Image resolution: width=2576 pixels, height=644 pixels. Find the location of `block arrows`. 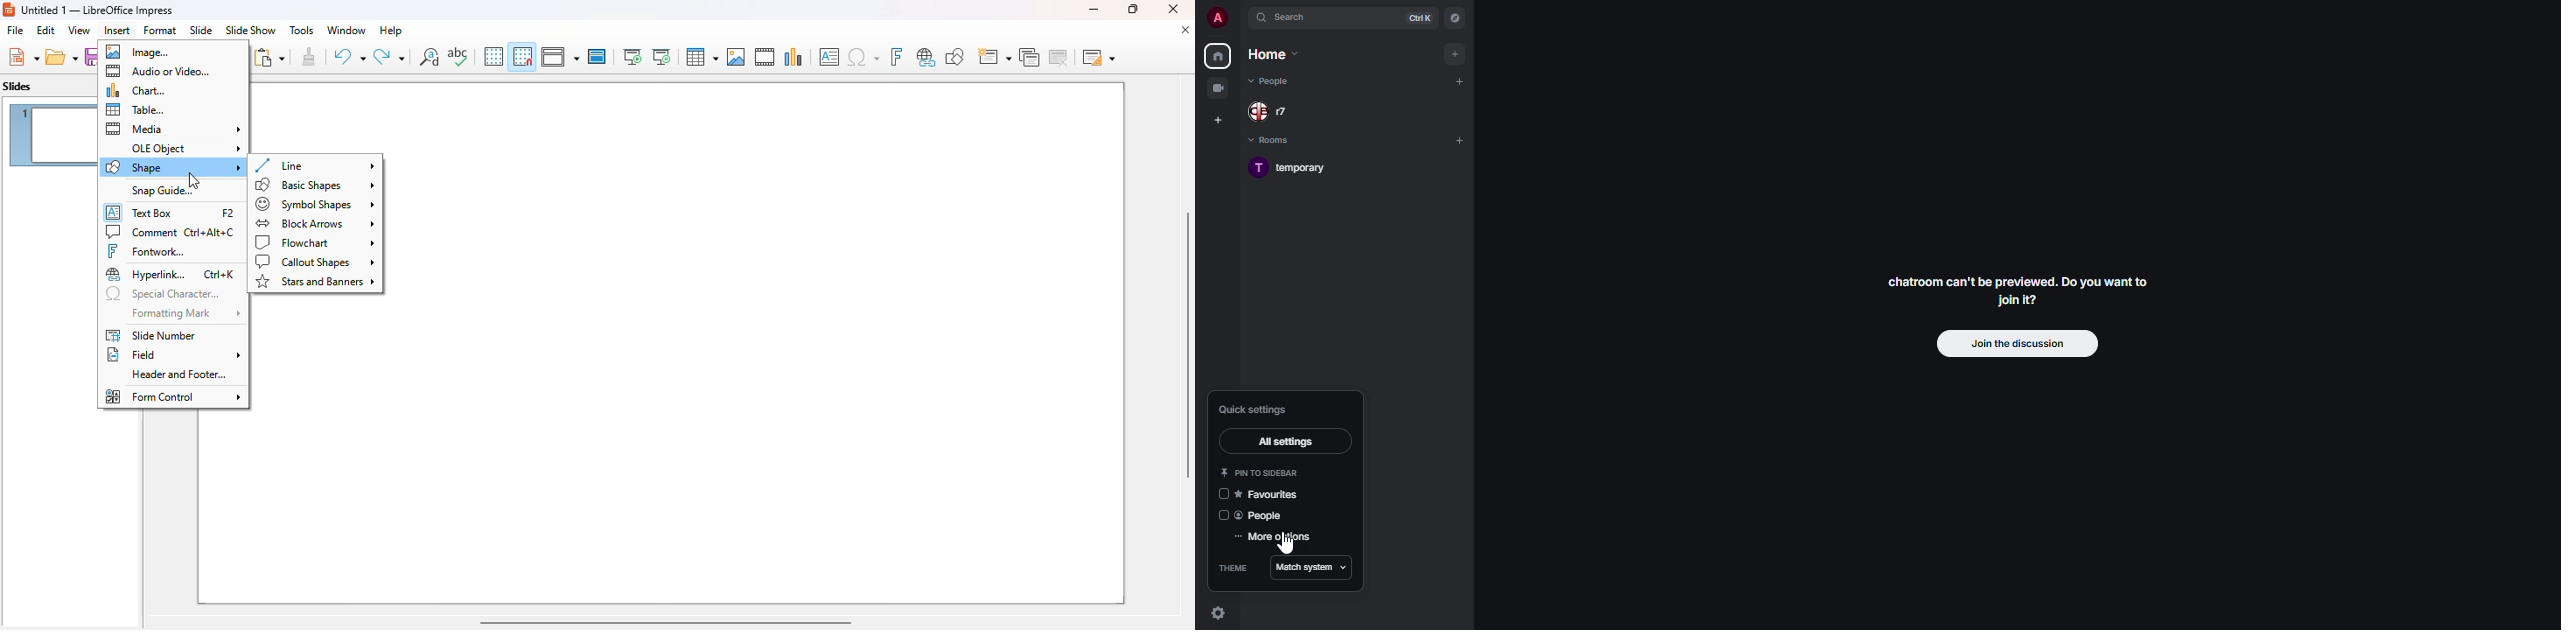

block arrows is located at coordinates (315, 223).